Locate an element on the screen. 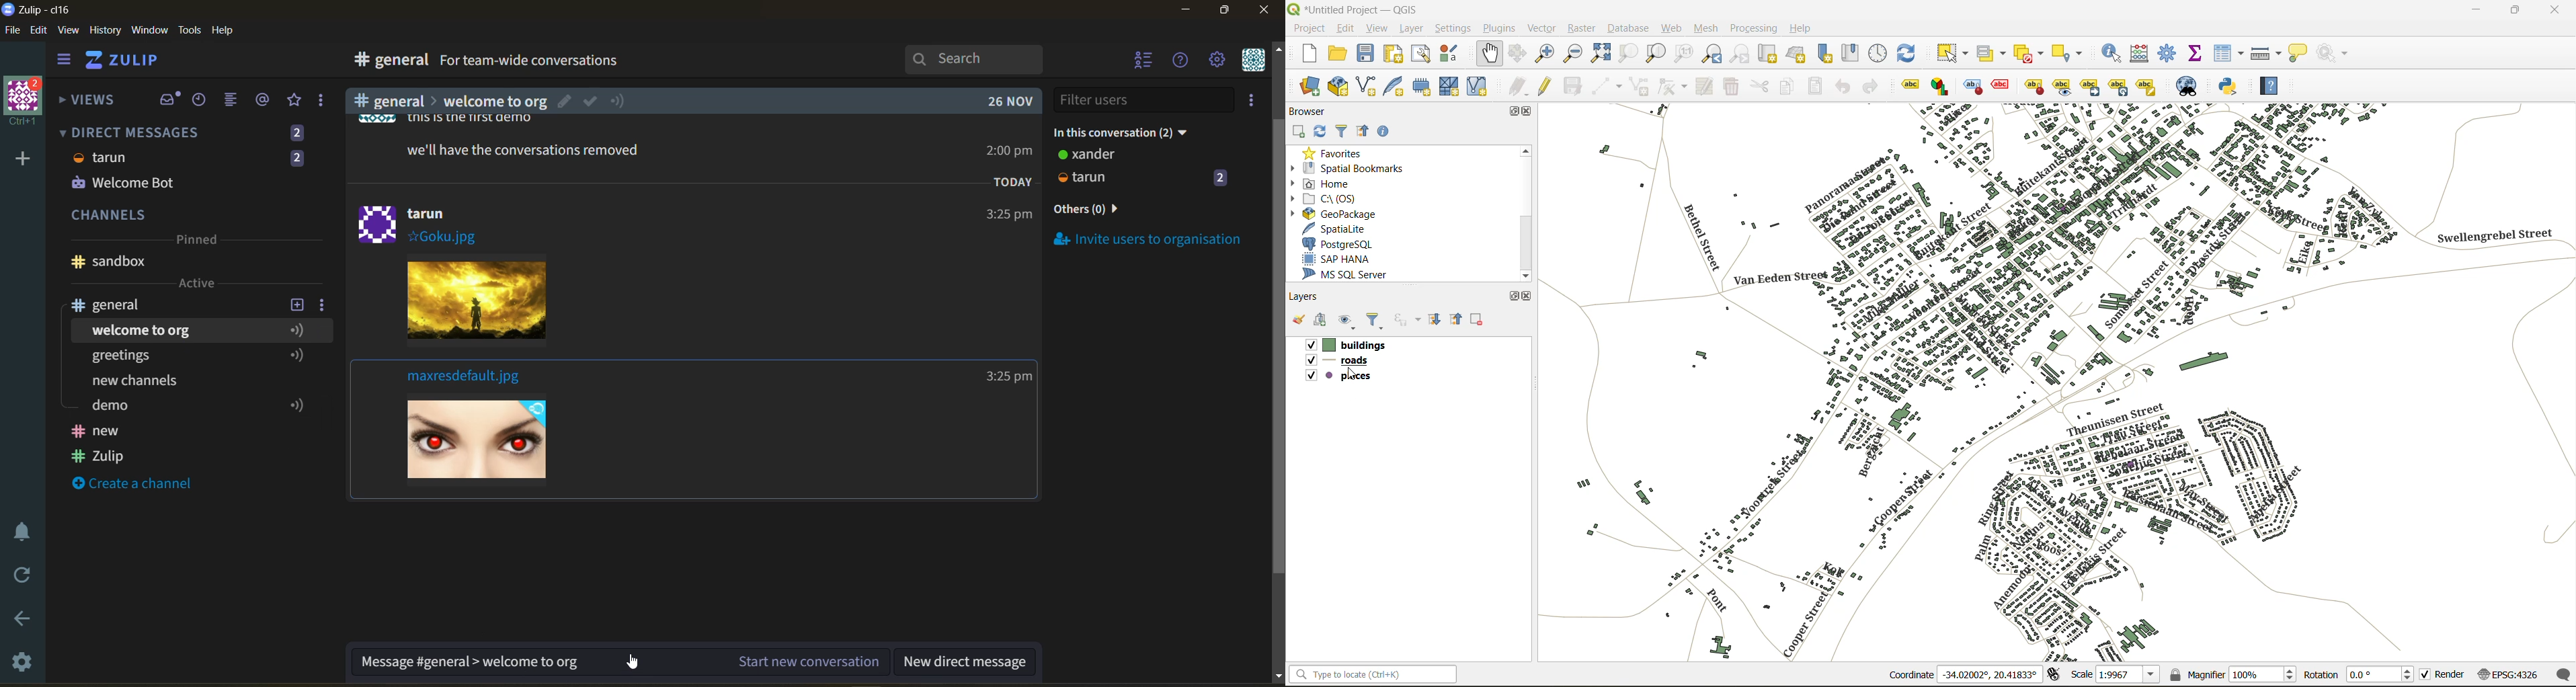 This screenshot has height=700, width=2576. show\hide labels and diagrams is located at coordinates (2064, 88).